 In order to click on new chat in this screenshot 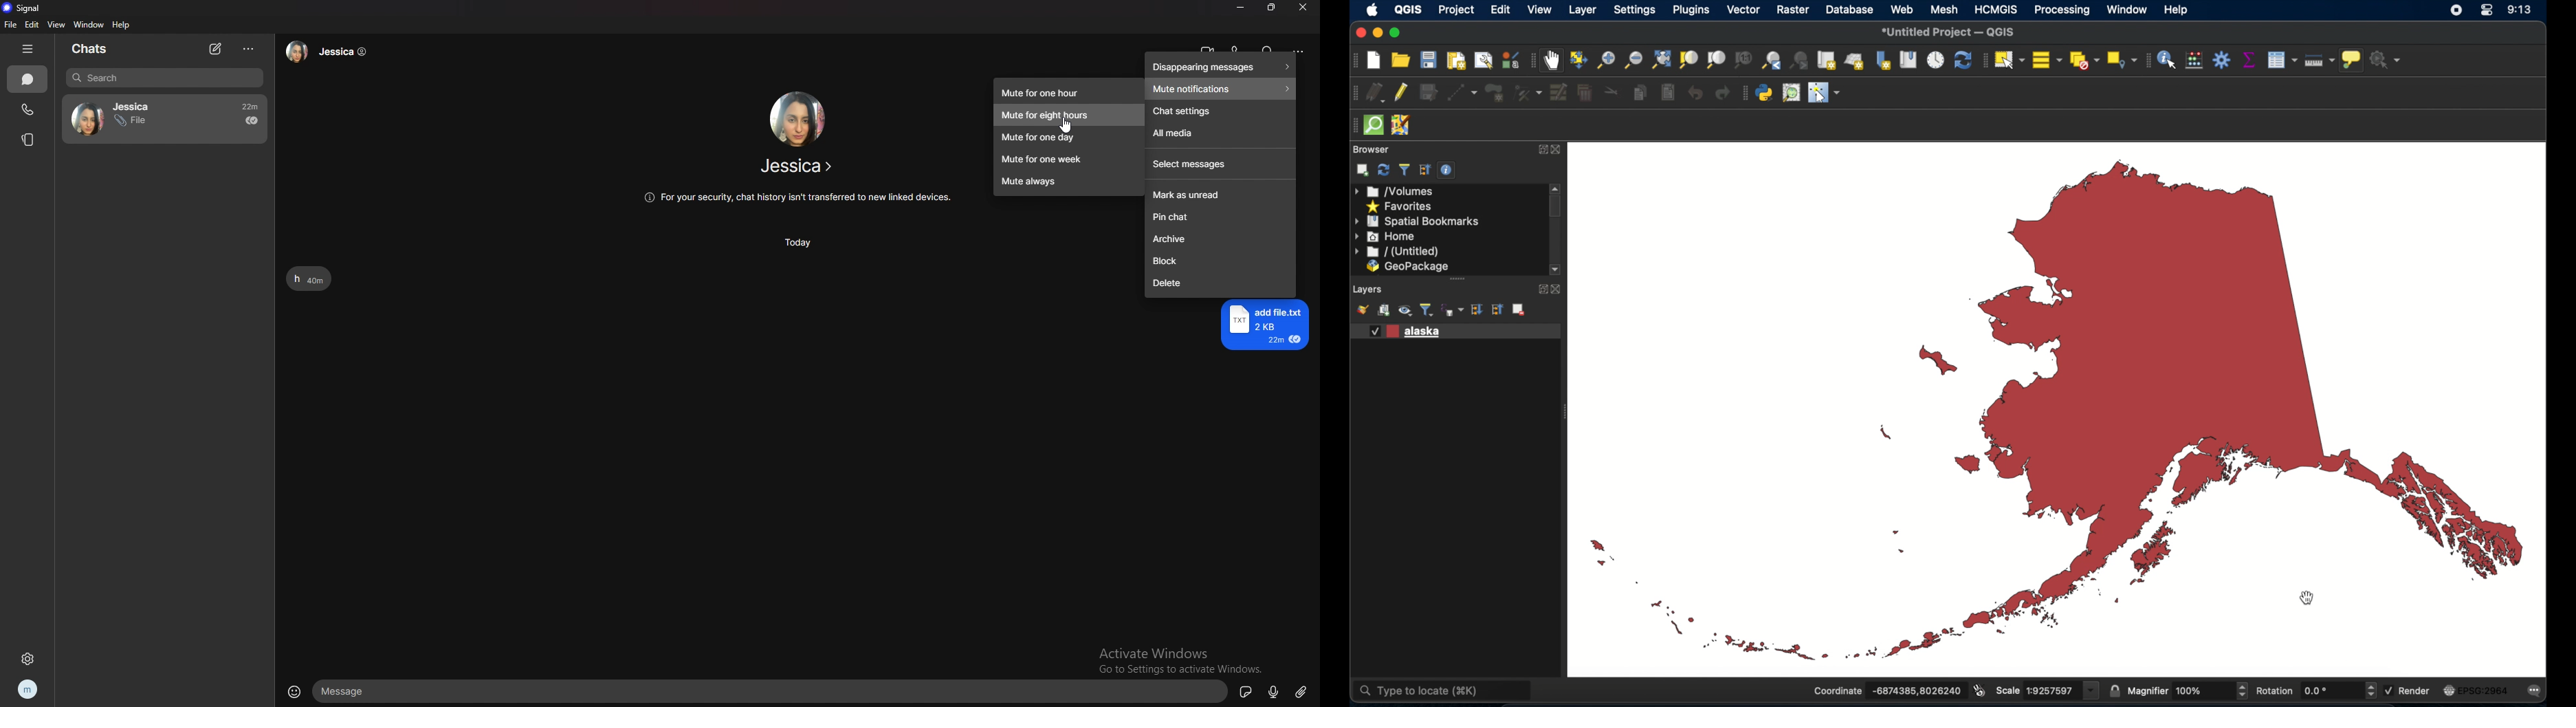, I will do `click(217, 49)`.